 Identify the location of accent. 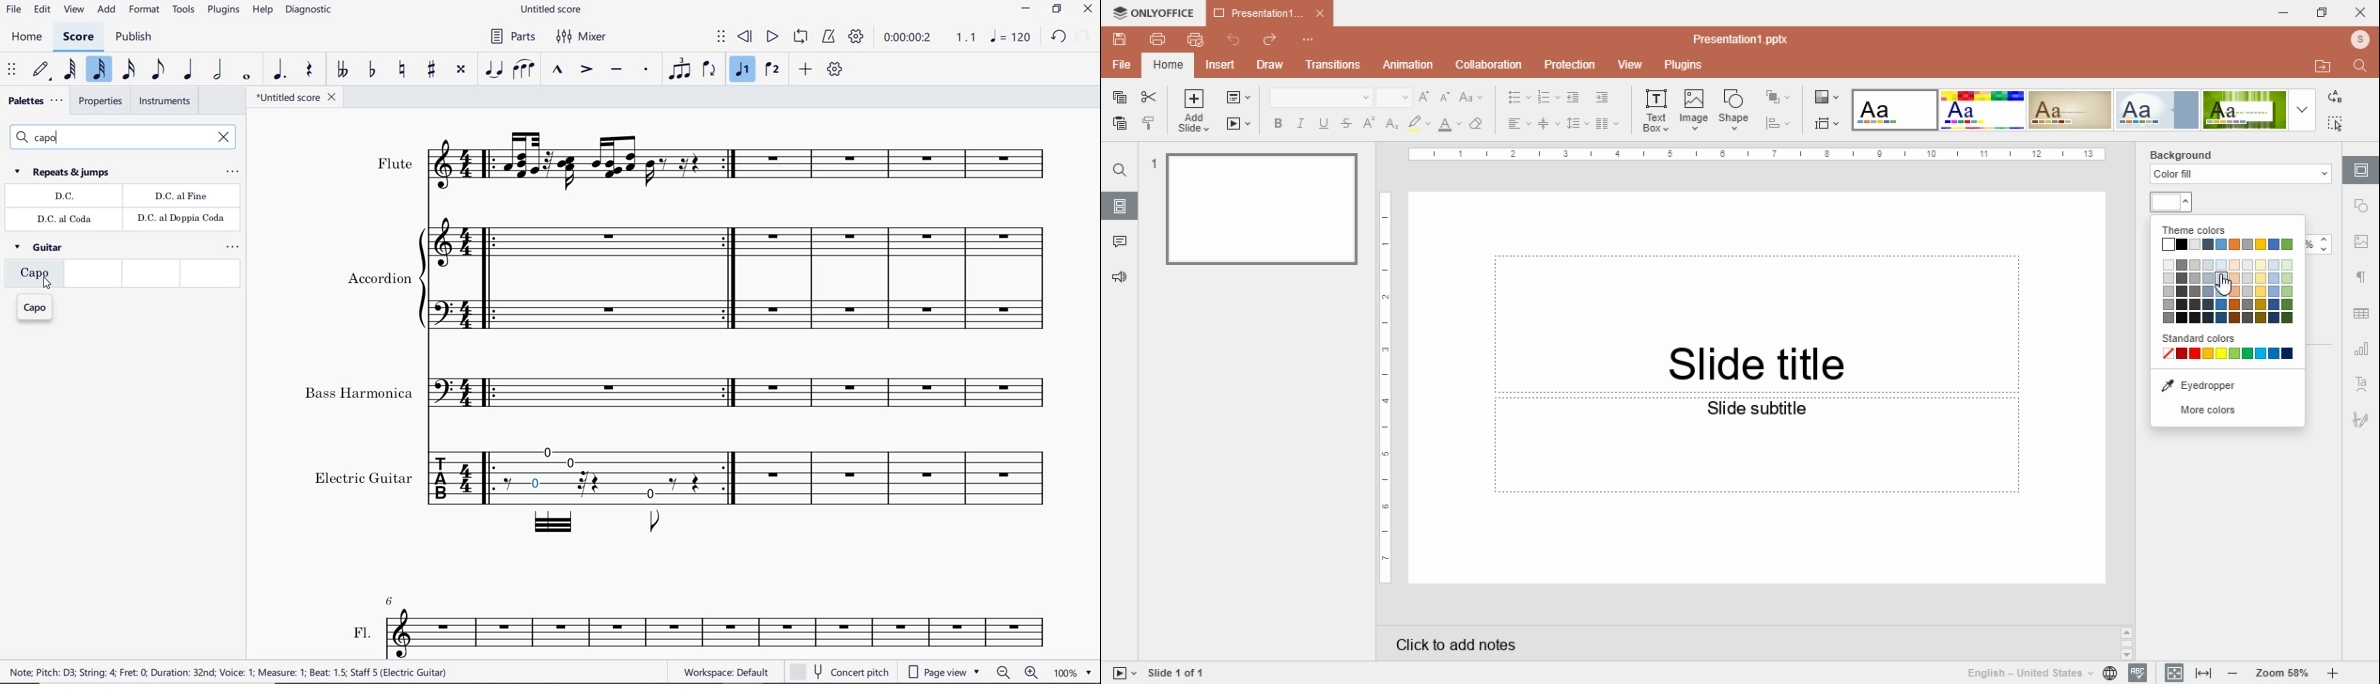
(584, 69).